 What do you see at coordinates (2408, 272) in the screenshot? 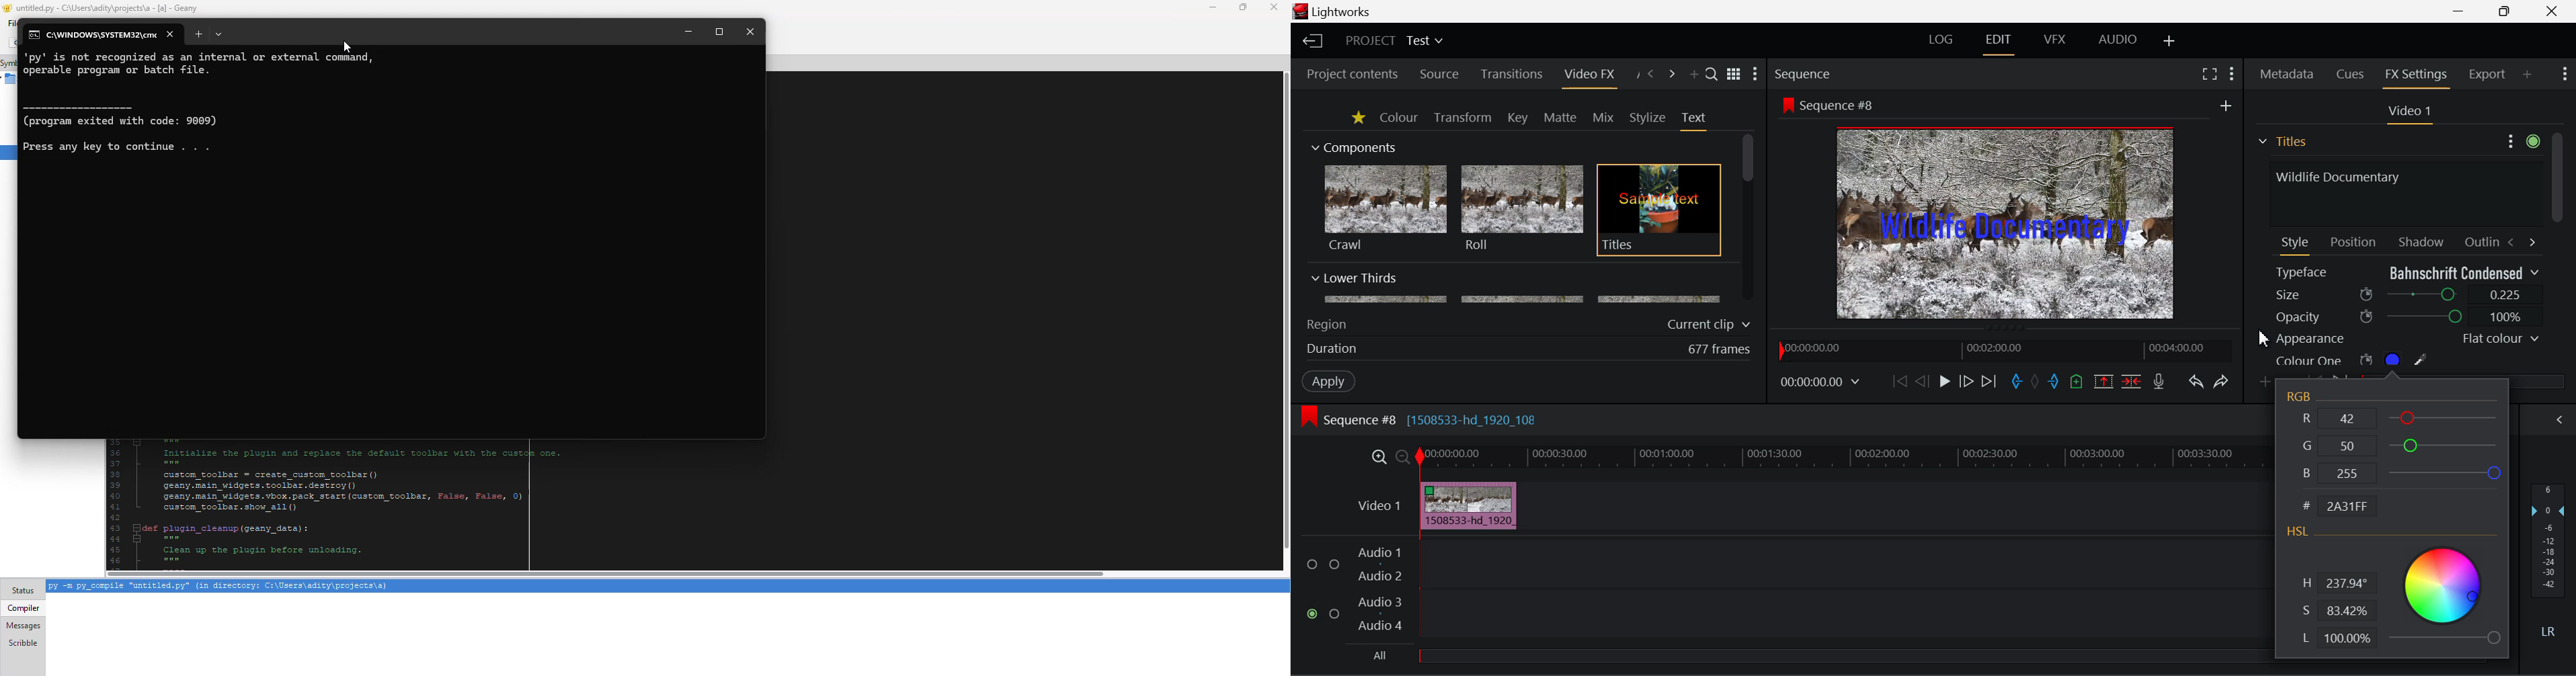
I see `Typeface` at bounding box center [2408, 272].